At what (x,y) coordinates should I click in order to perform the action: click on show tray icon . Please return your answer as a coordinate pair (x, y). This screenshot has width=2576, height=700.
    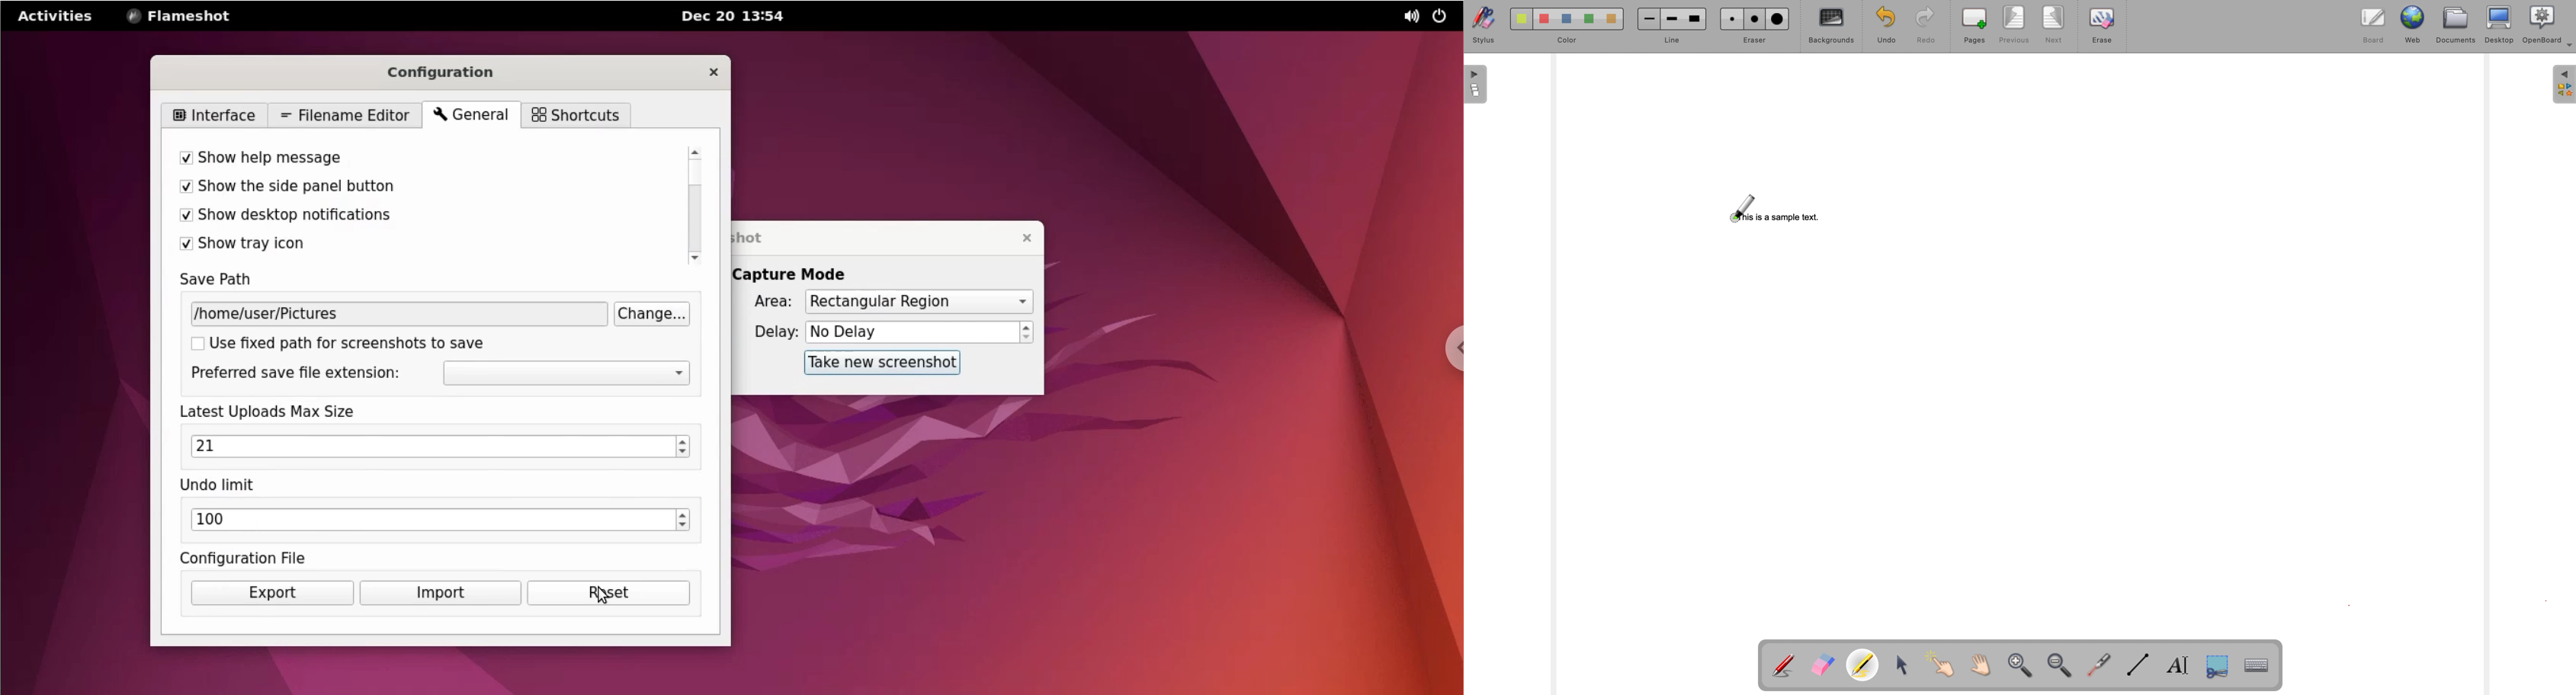
    Looking at the image, I should click on (418, 245).